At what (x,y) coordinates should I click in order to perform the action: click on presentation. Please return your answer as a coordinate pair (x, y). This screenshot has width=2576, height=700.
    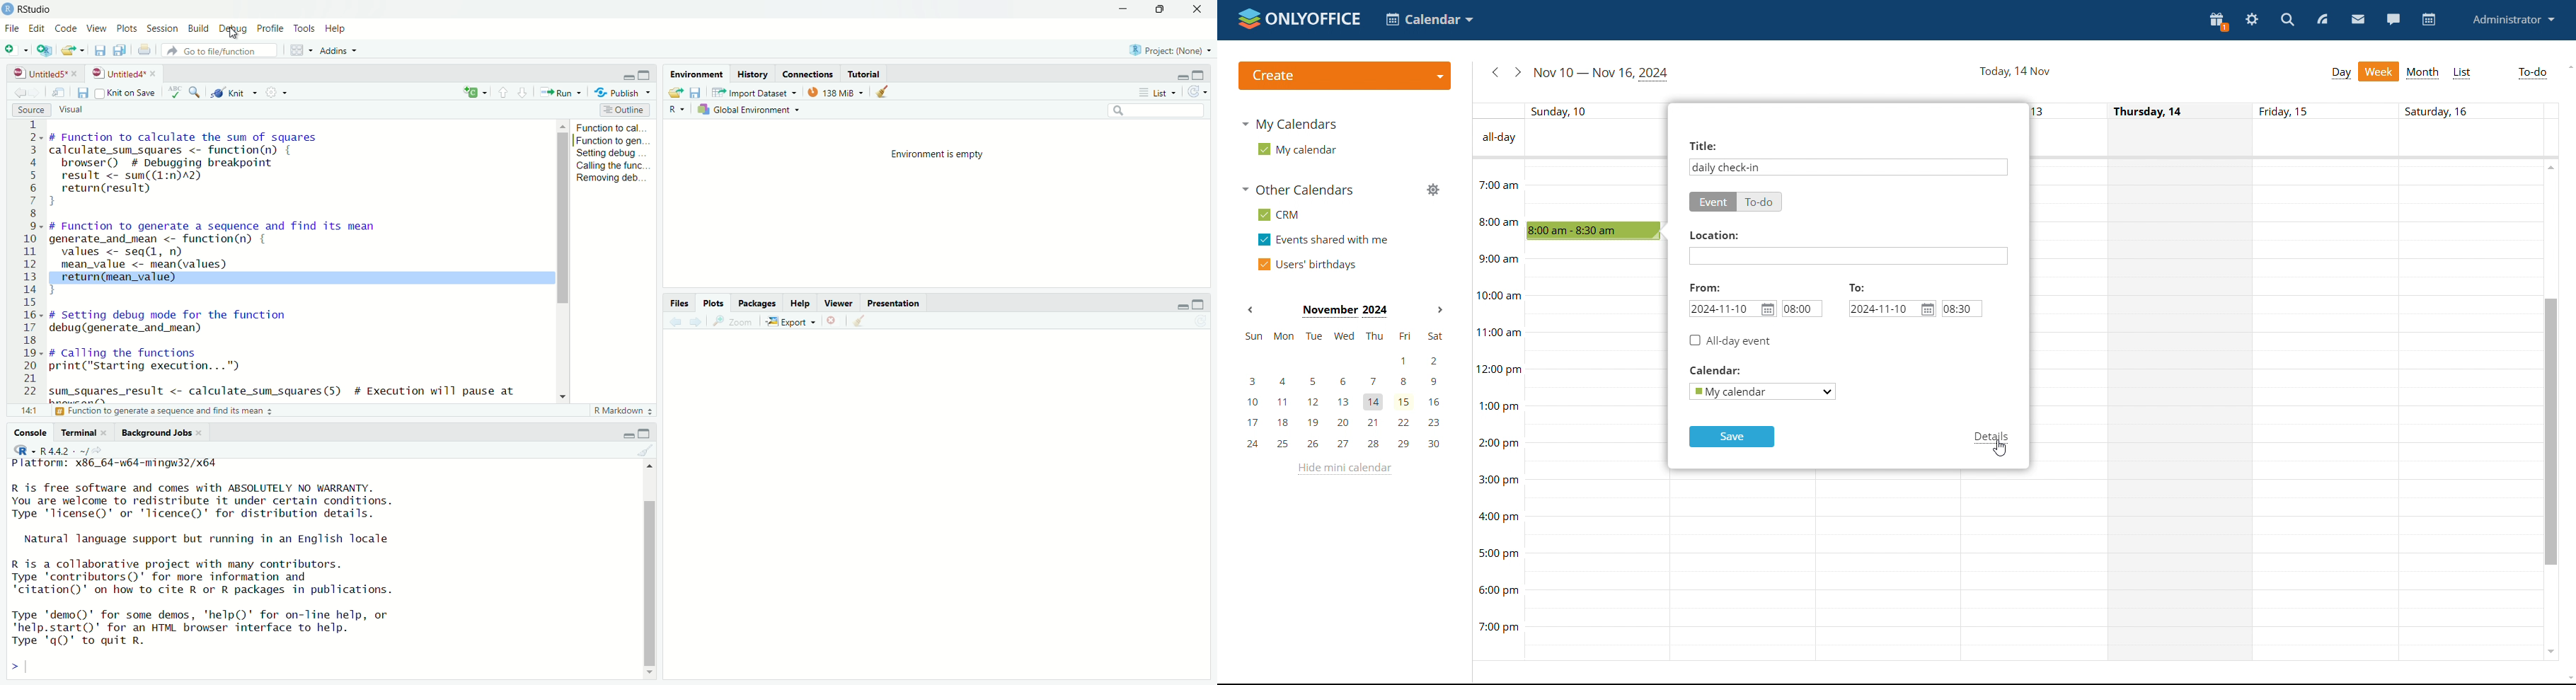
    Looking at the image, I should click on (896, 300).